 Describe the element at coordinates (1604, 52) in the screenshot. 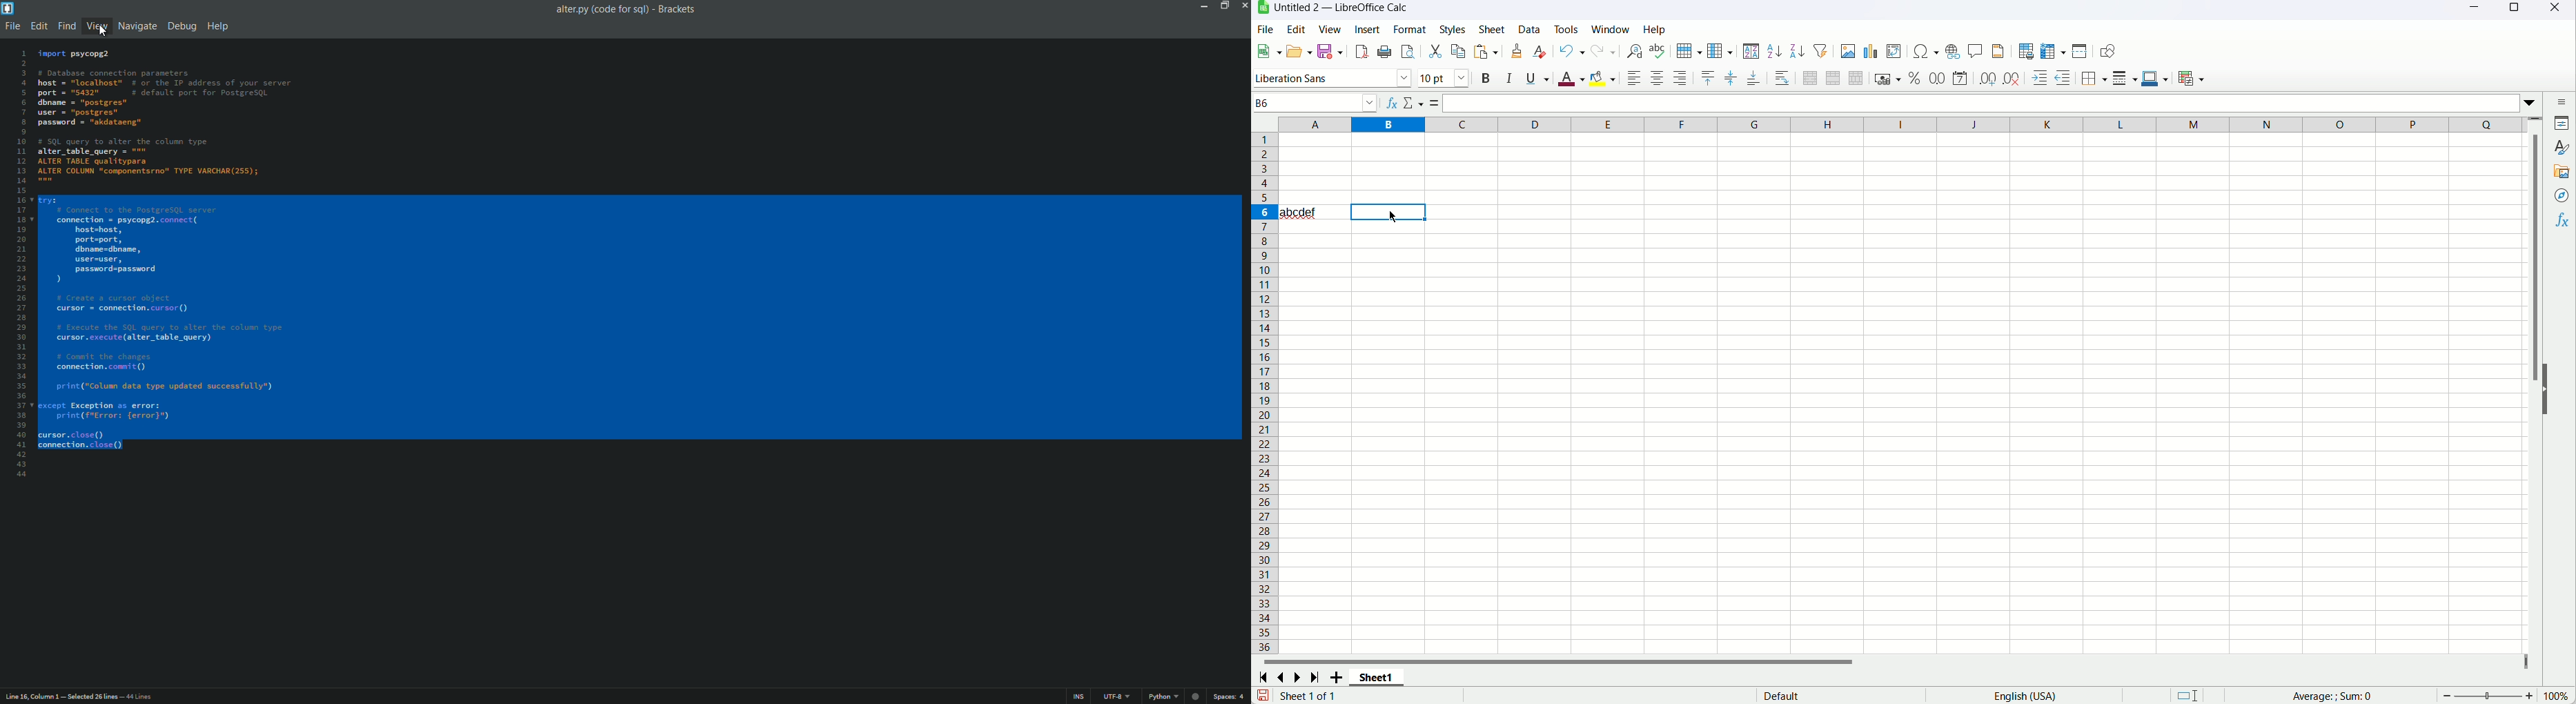

I see `redo` at that location.